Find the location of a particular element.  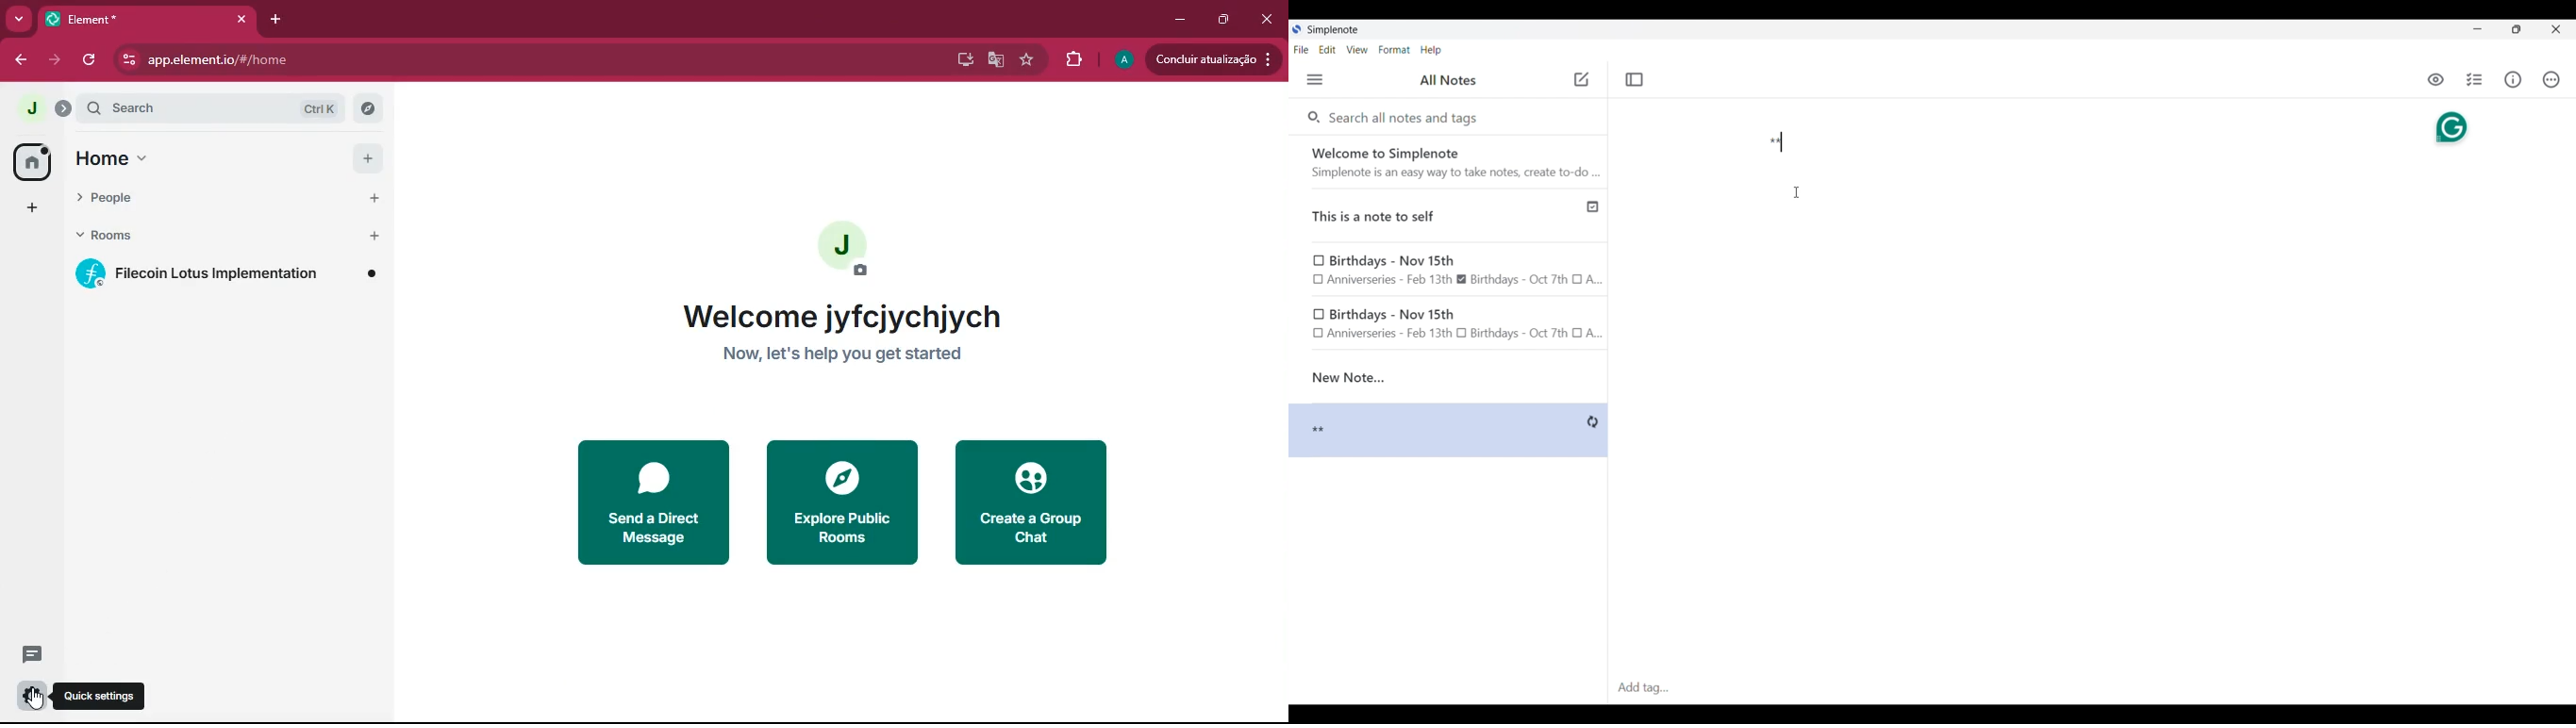

room is located at coordinates (231, 277).